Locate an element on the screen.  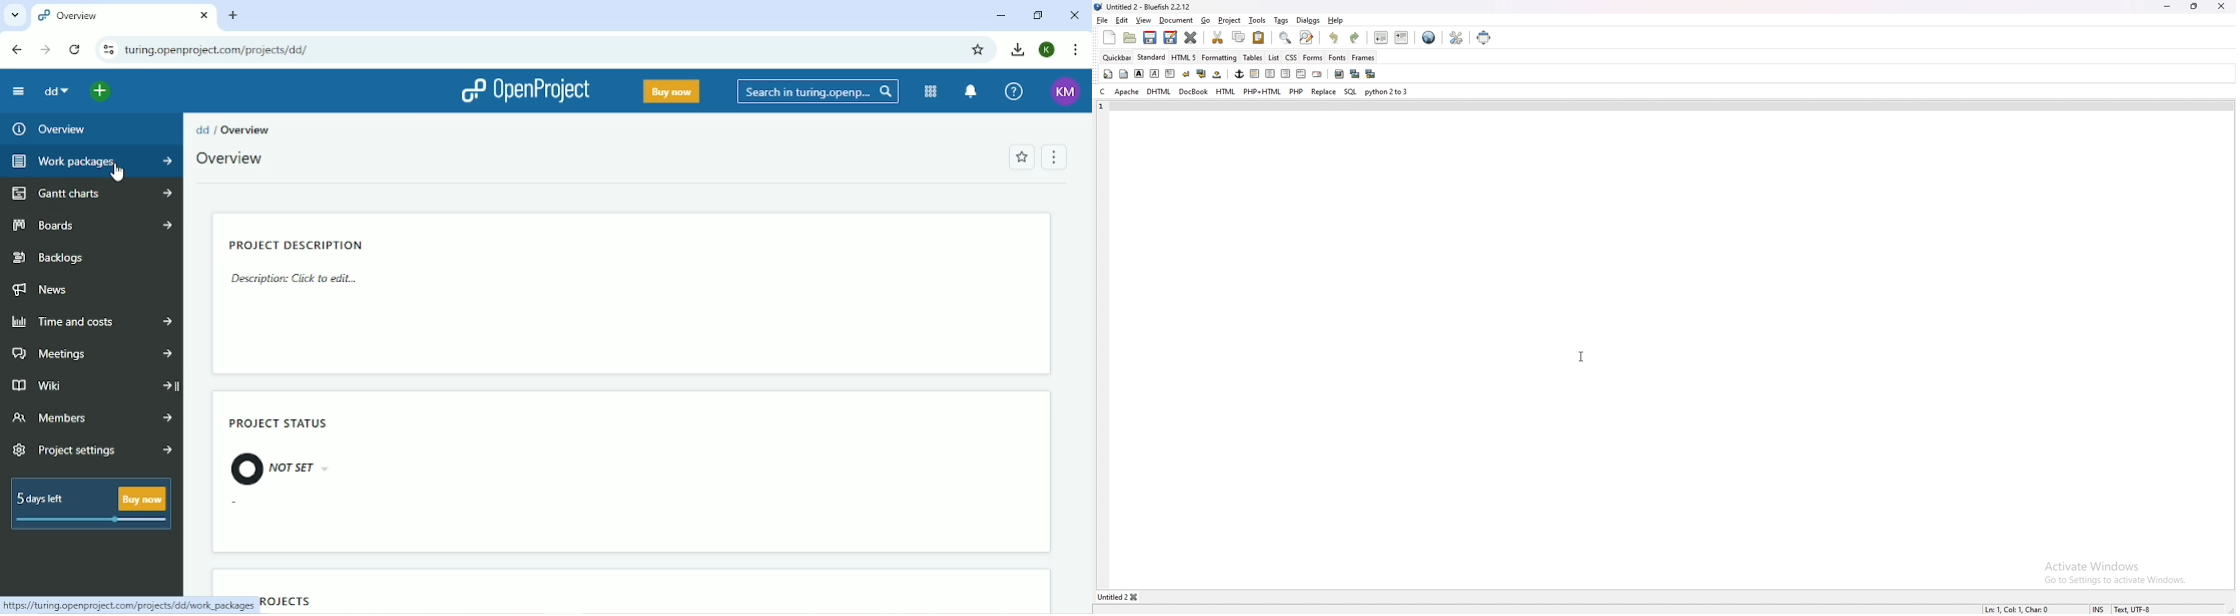
undo is located at coordinates (1335, 37).